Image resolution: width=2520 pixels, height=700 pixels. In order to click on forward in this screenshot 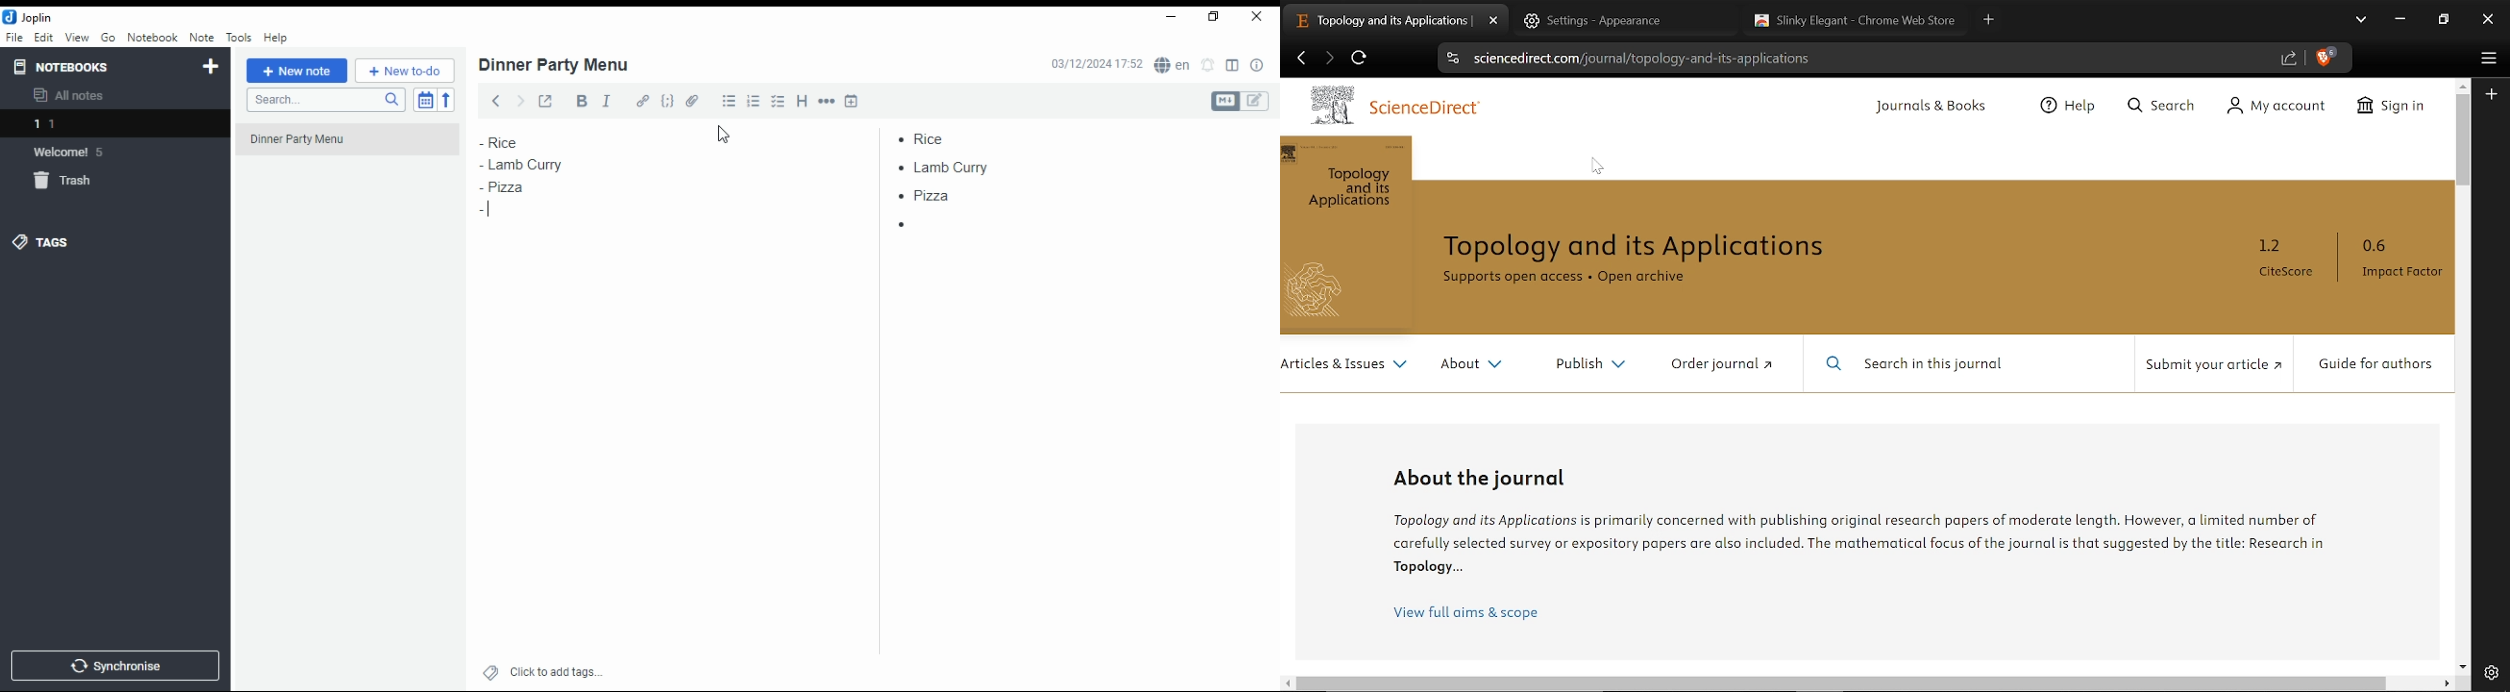, I will do `click(519, 98)`.